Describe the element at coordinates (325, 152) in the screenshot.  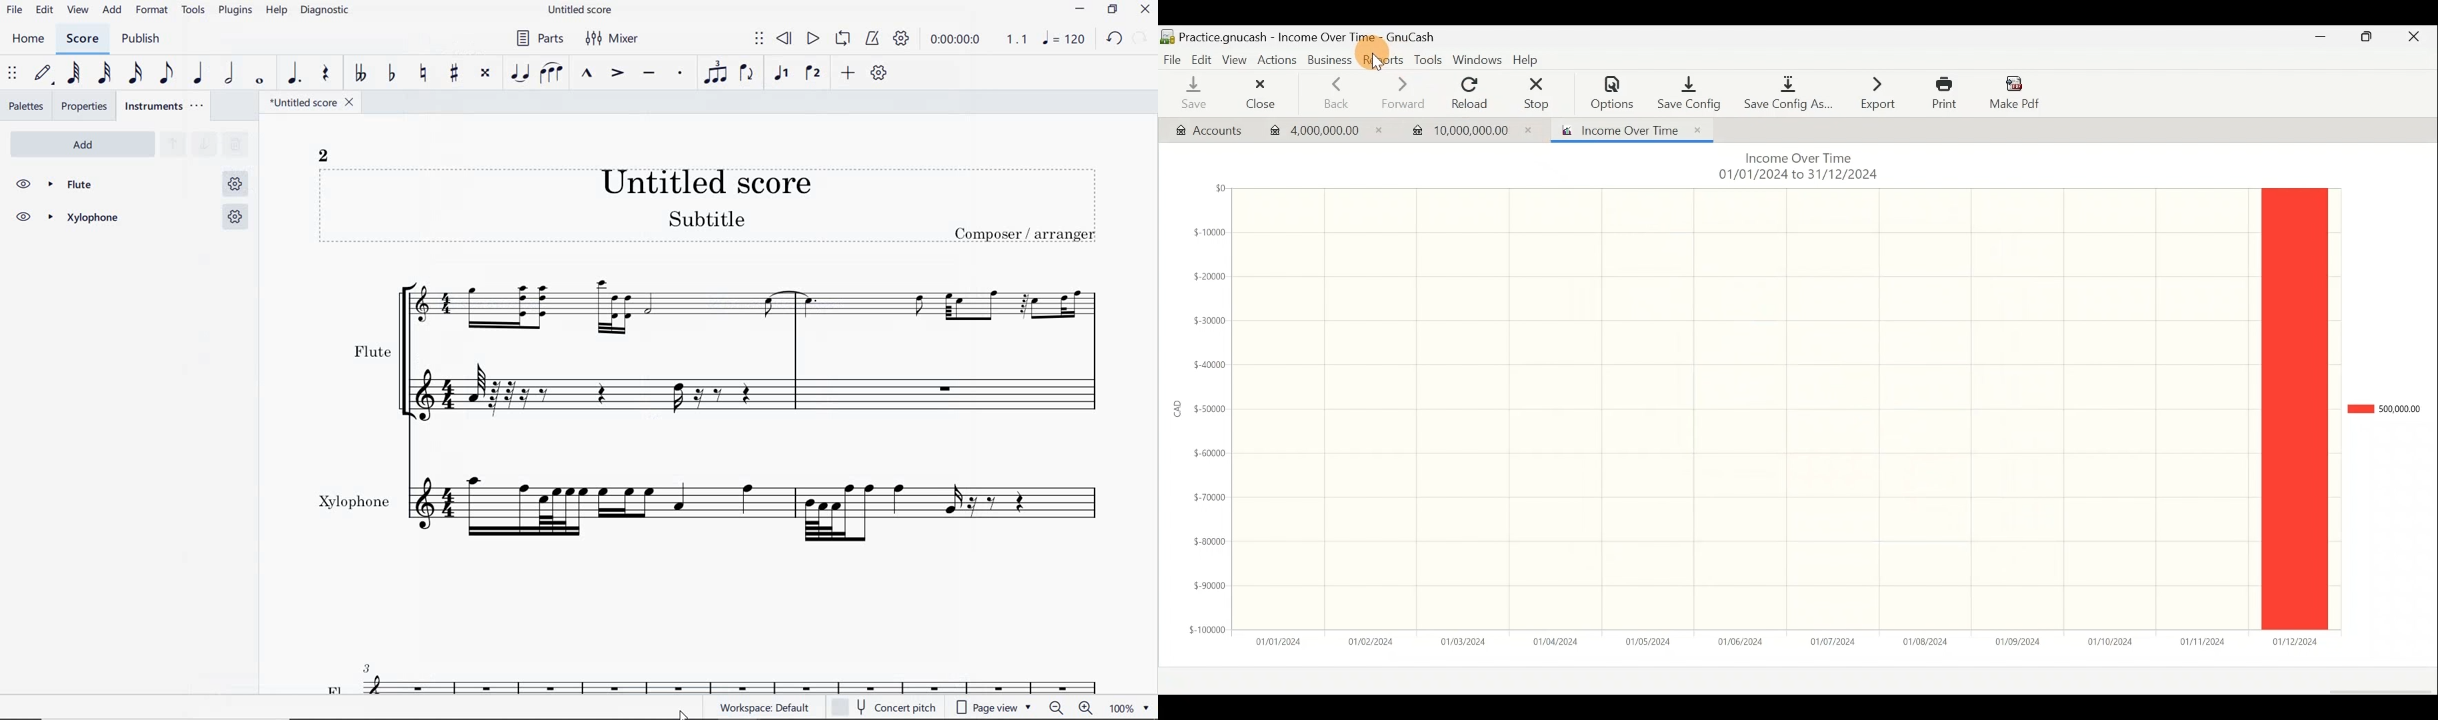
I see `Header number added` at that location.